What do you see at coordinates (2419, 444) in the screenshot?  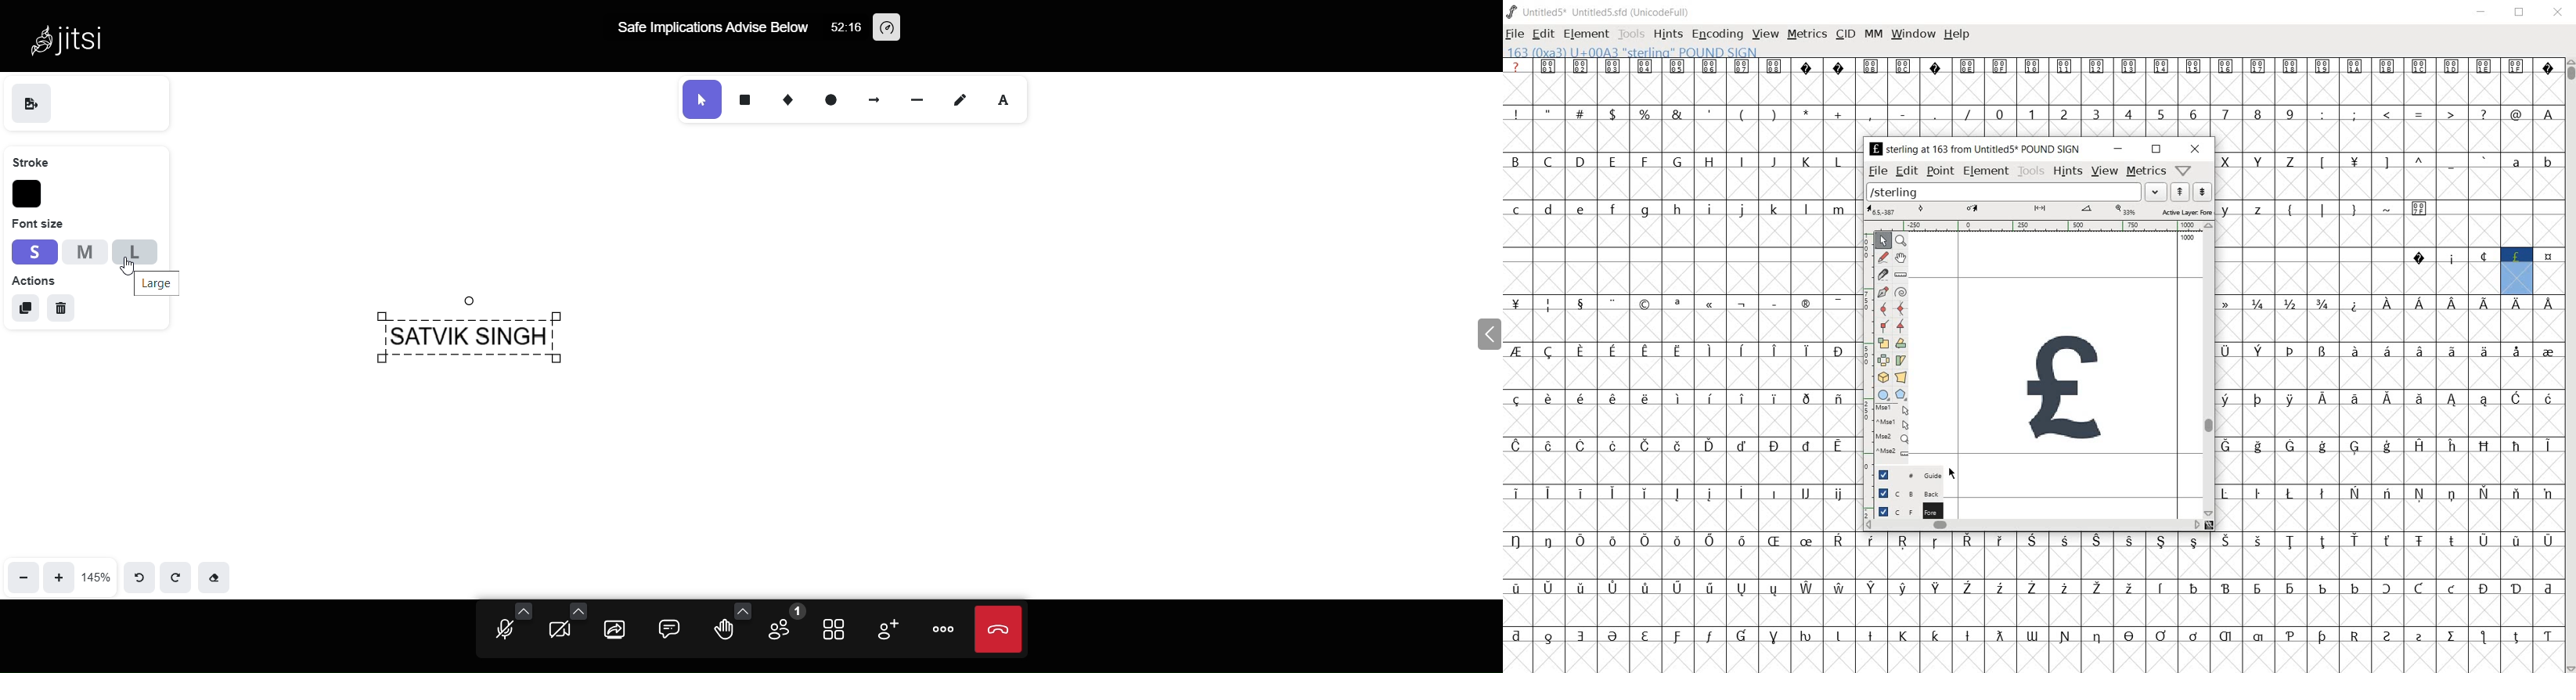 I see `Symbol` at bounding box center [2419, 444].